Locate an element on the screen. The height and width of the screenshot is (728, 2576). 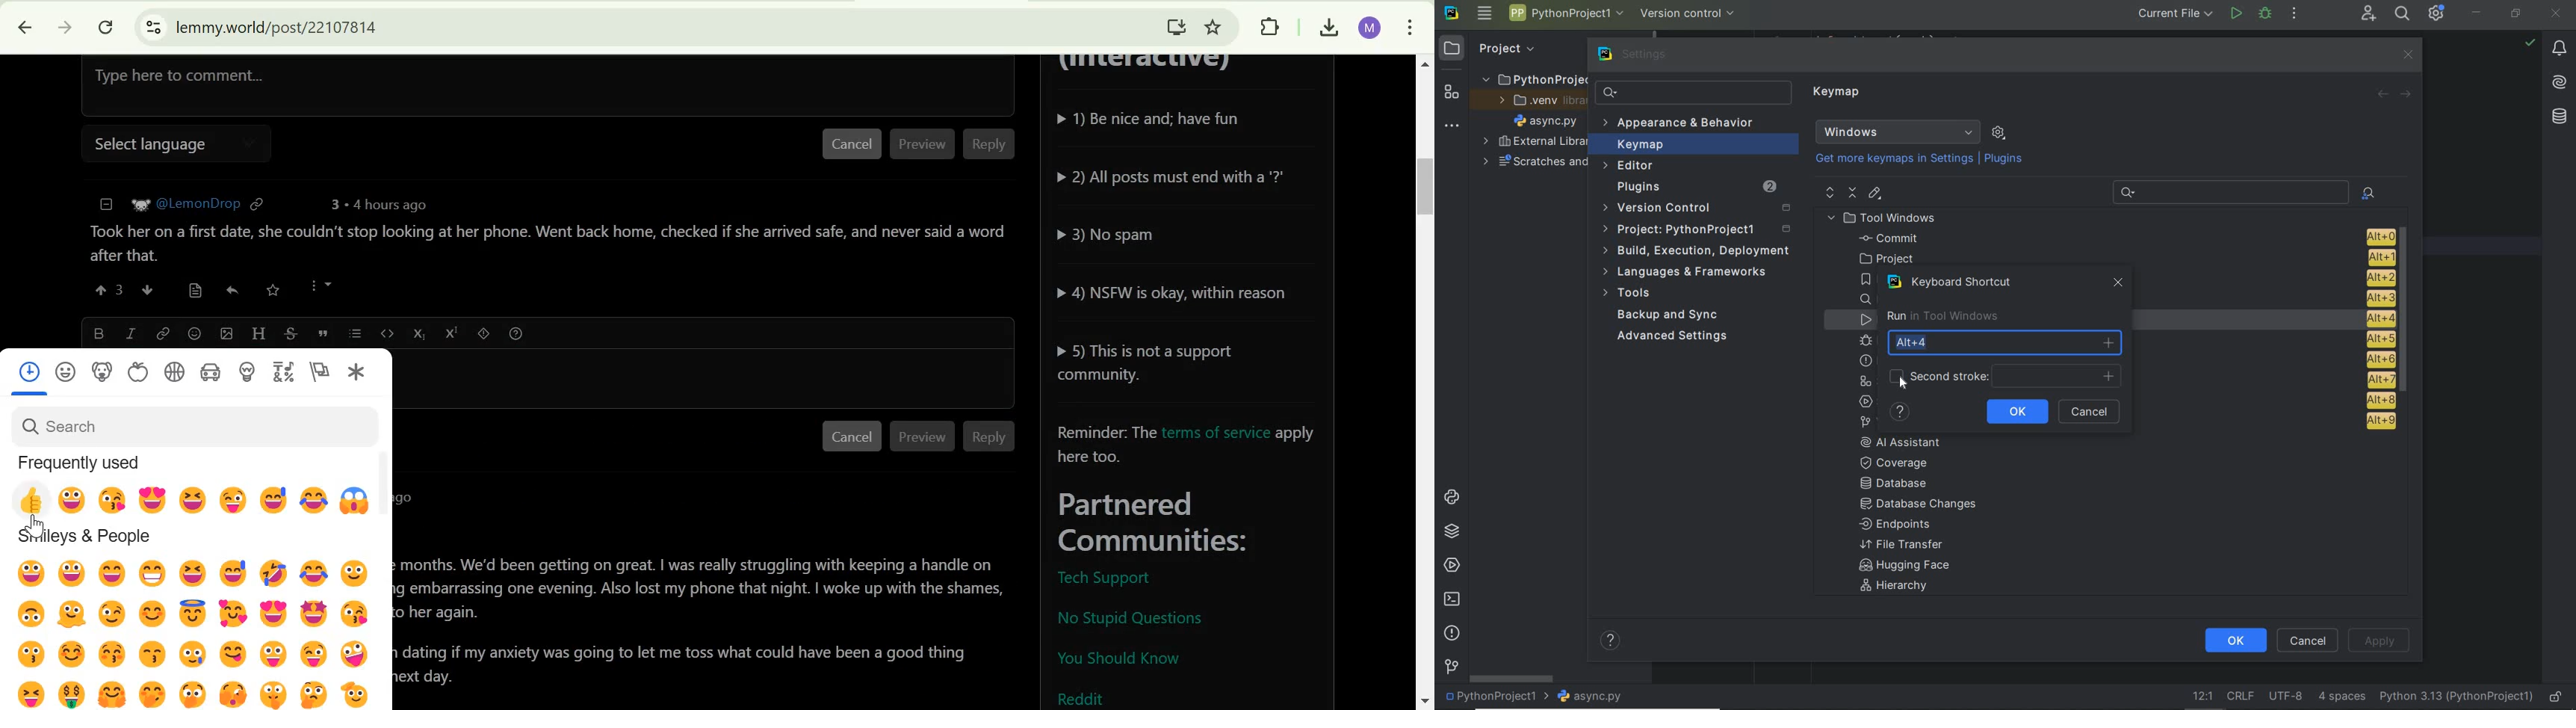
Cancel is located at coordinates (851, 145).